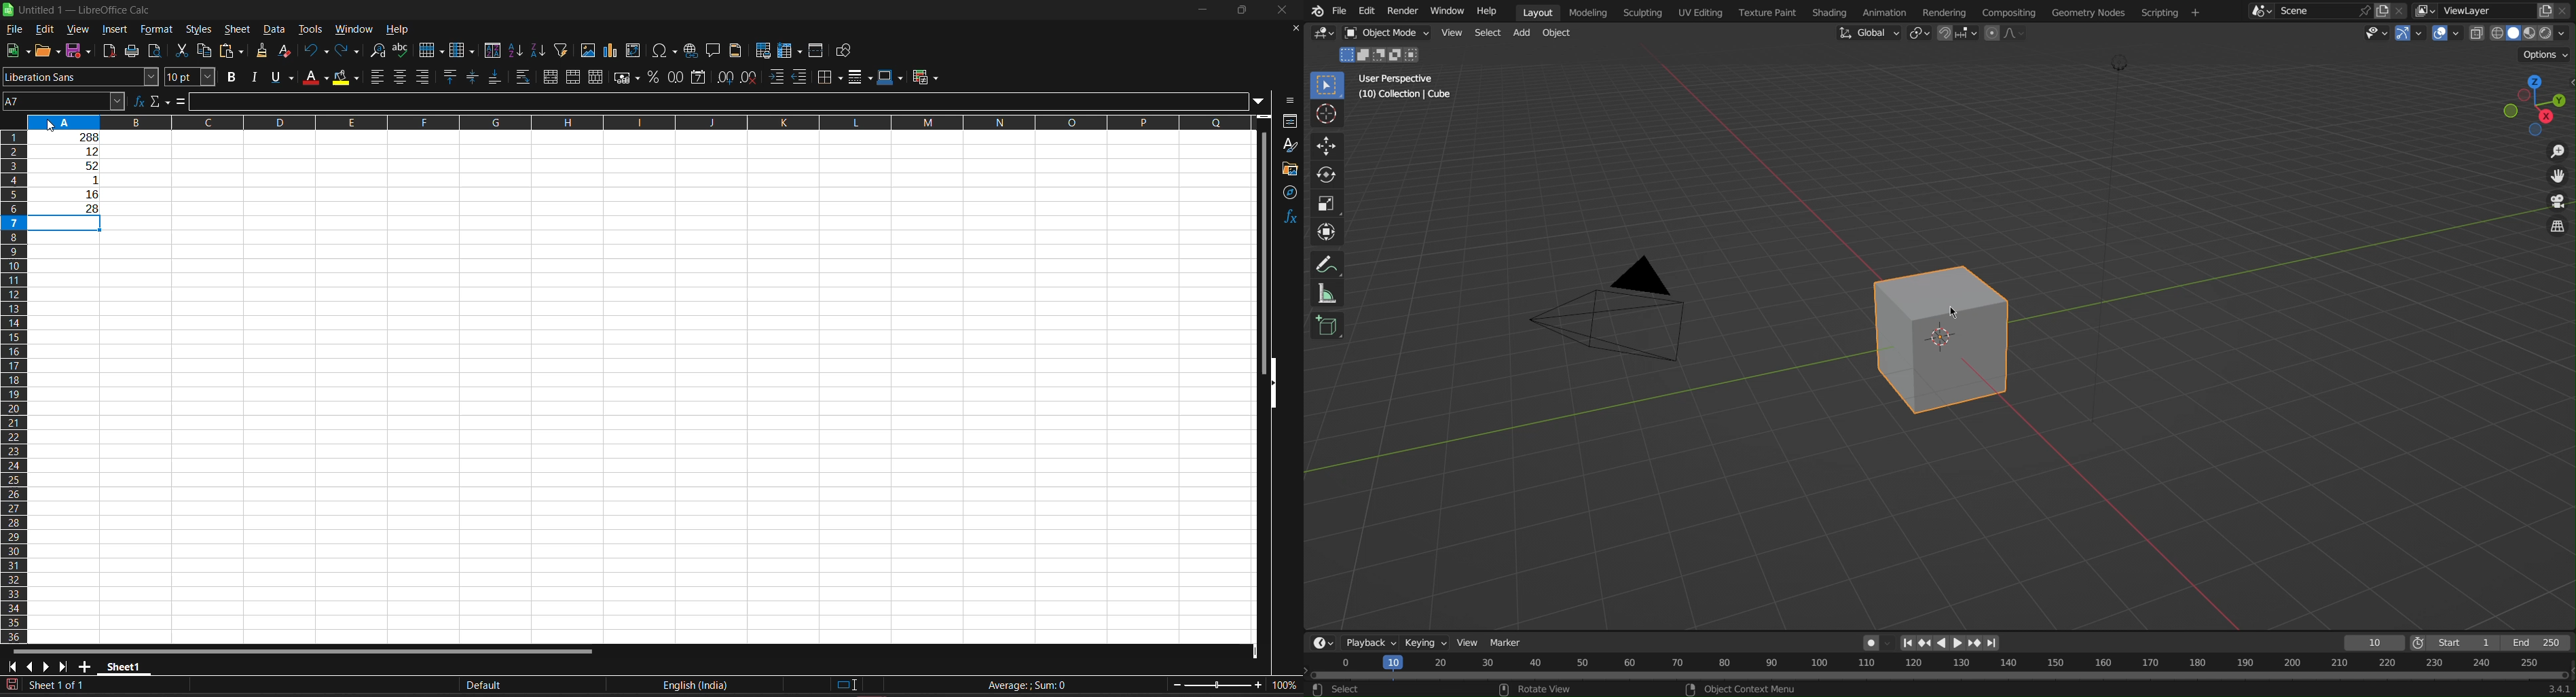  I want to click on User Perspective, so click(1401, 80).